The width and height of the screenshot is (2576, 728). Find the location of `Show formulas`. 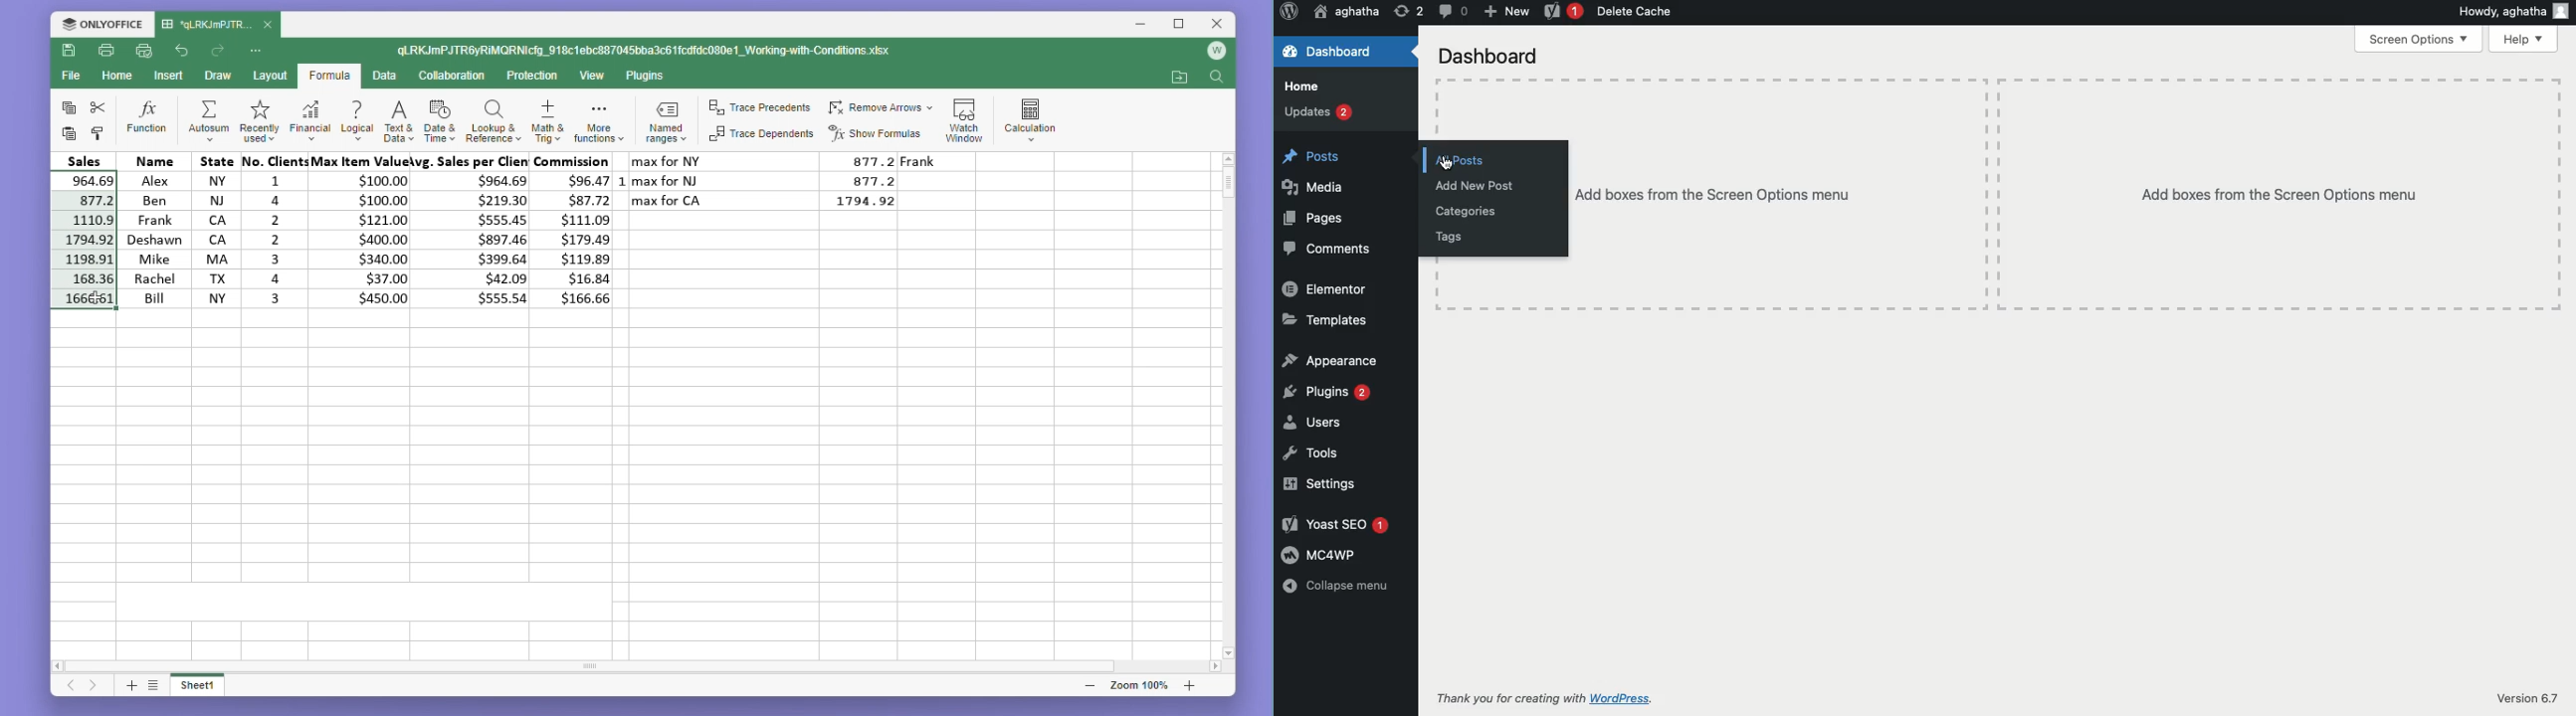

Show formulas is located at coordinates (877, 134).